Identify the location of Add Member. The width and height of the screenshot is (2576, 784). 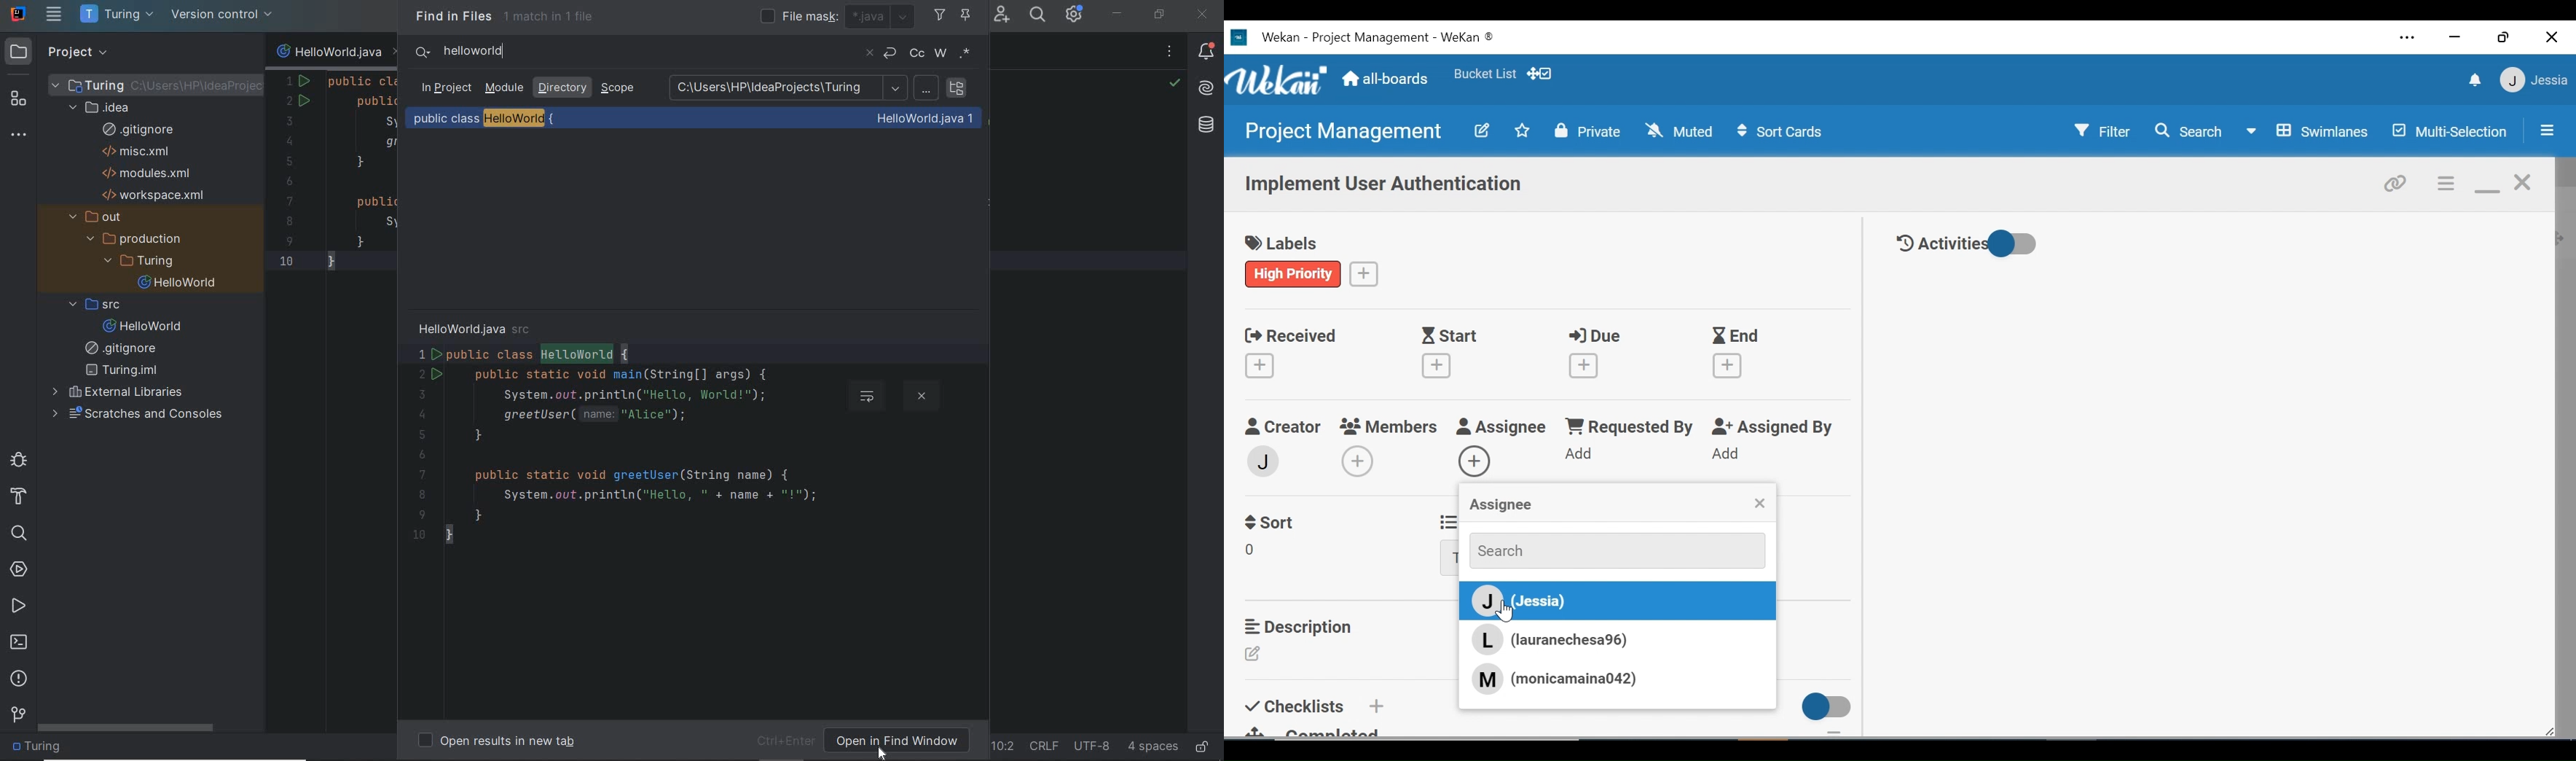
(1475, 462).